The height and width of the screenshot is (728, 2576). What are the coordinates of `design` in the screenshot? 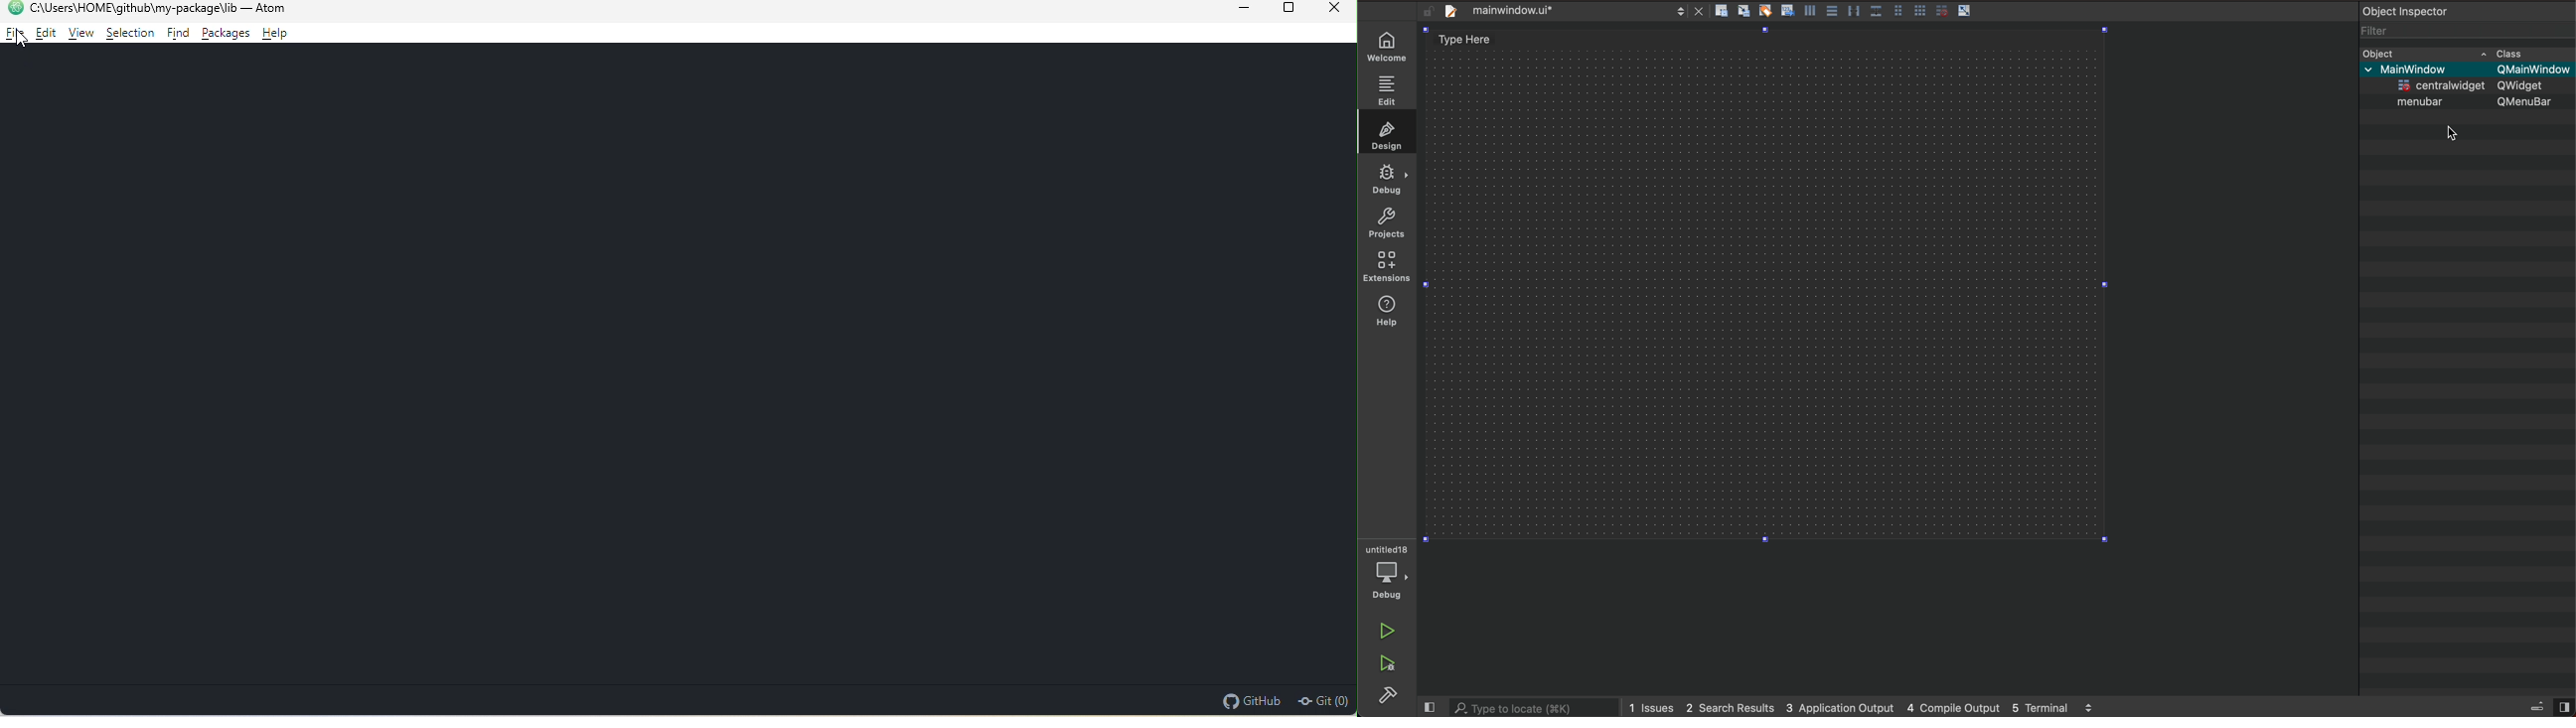 It's located at (1385, 138).